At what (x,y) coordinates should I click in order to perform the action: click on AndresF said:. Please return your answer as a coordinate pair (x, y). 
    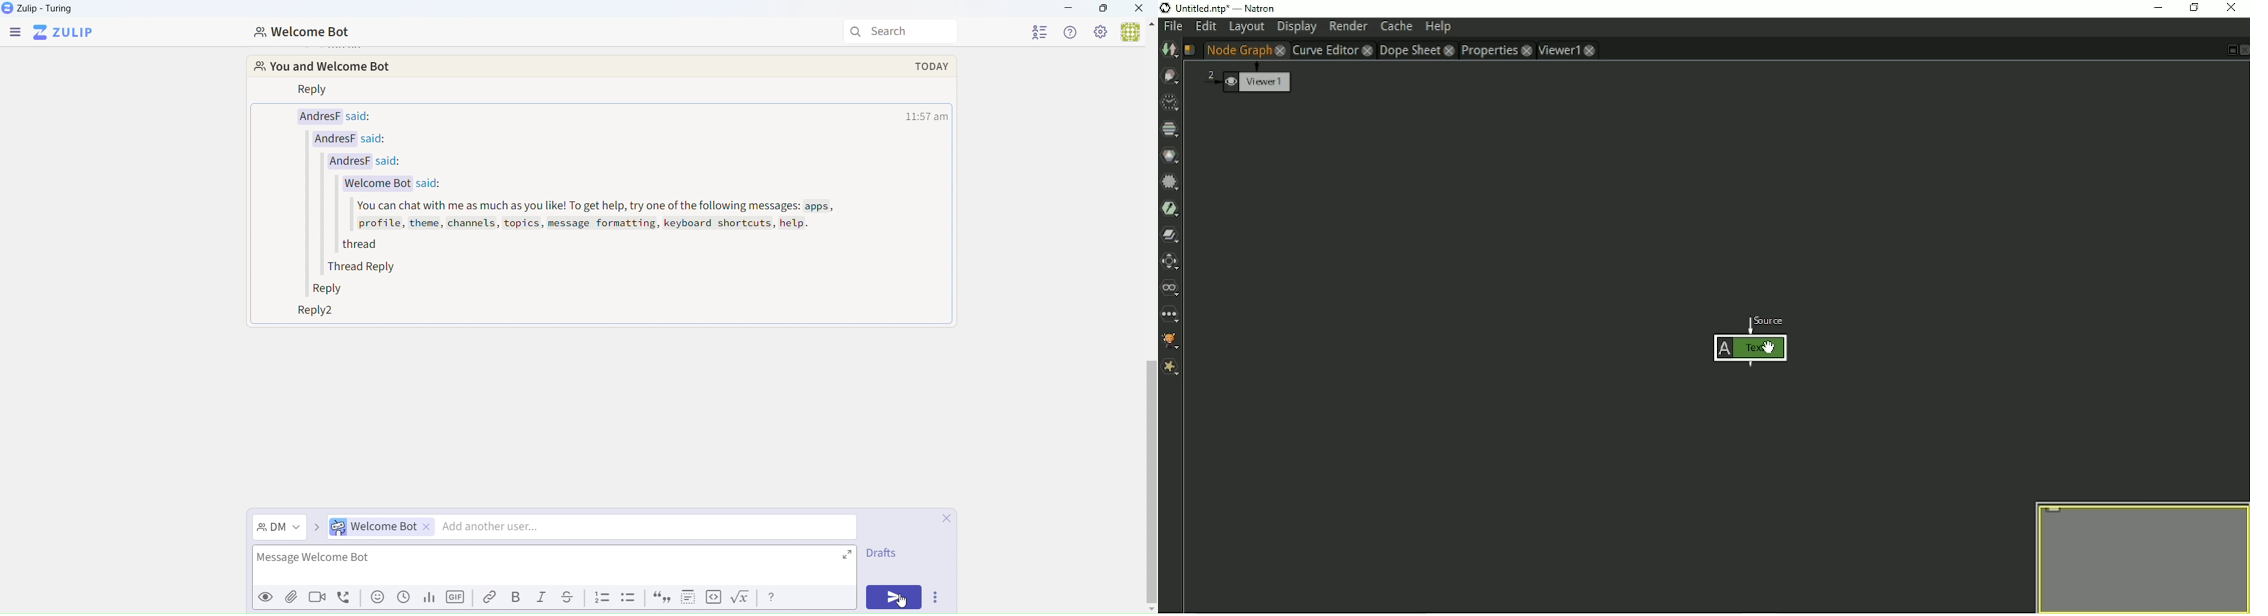
    Looking at the image, I should click on (346, 116).